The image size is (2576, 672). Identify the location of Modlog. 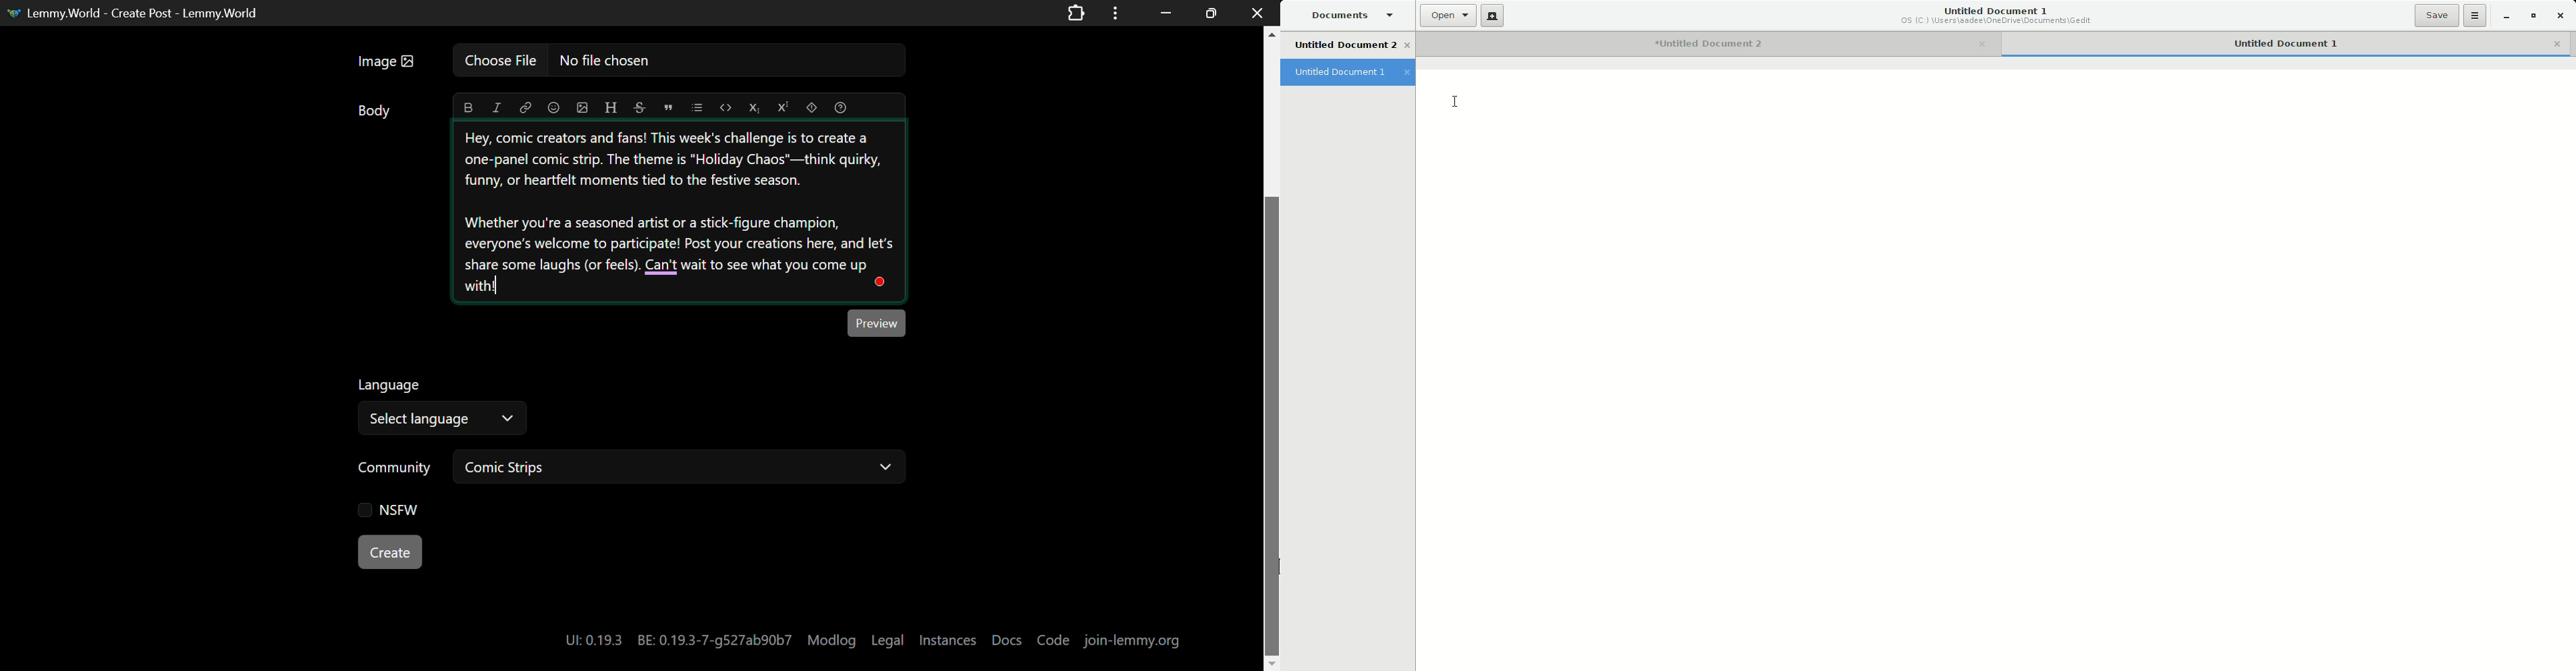
(832, 640).